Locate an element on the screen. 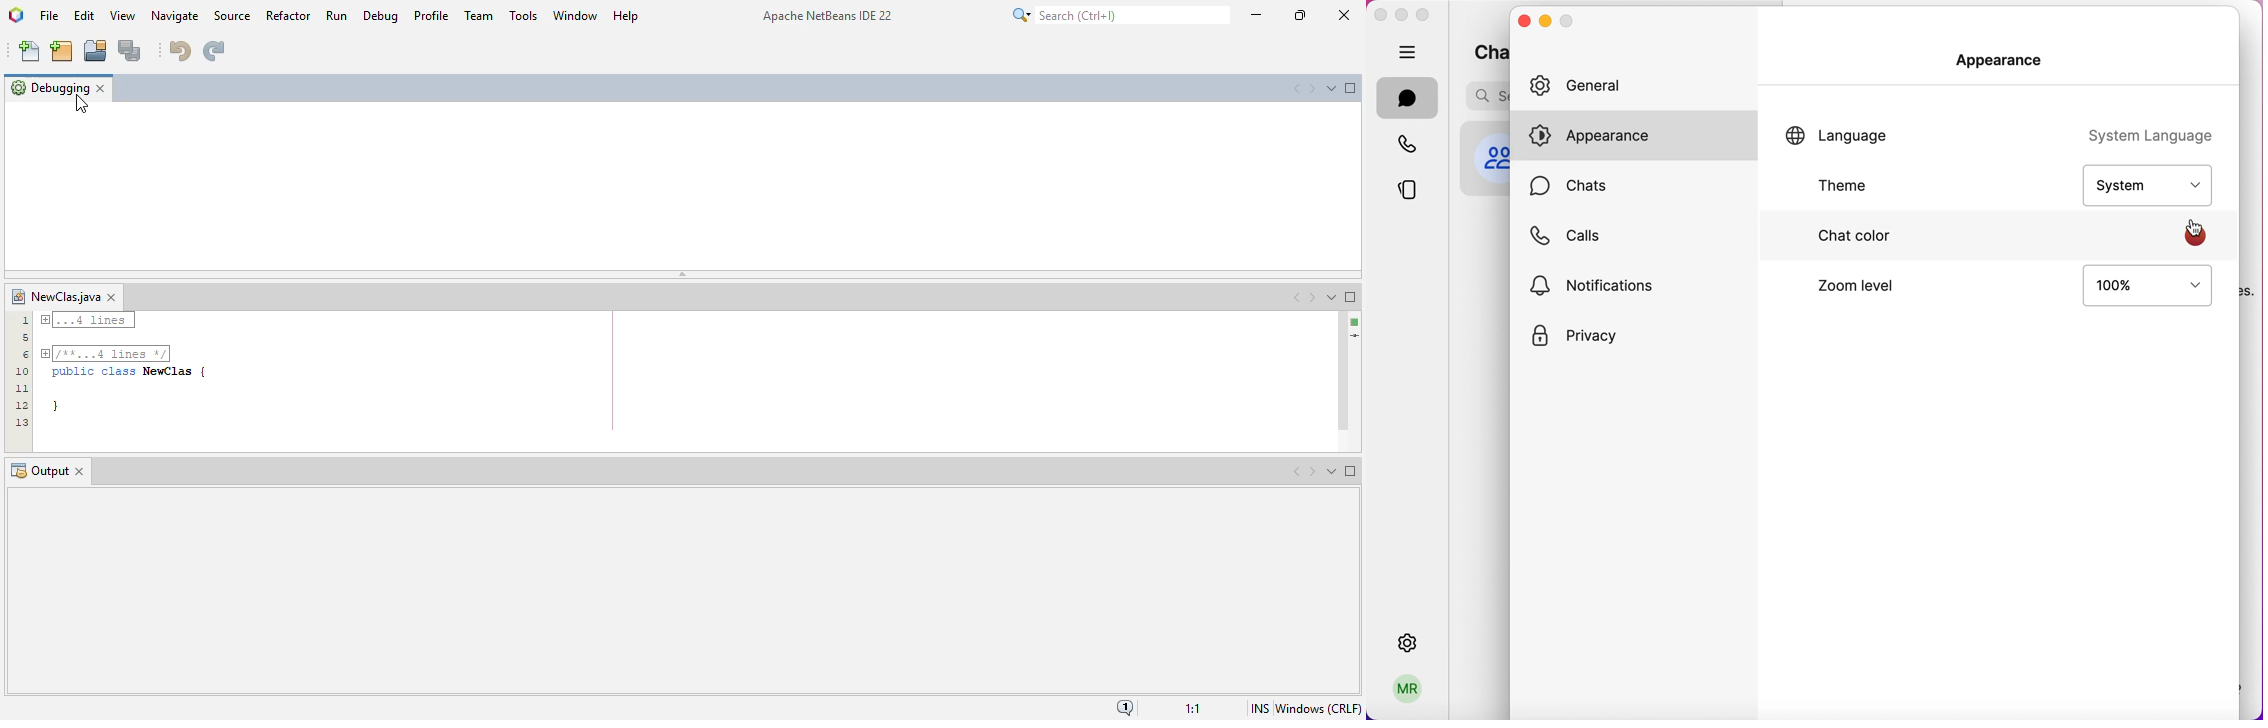 The height and width of the screenshot is (728, 2268). scroll documents left is located at coordinates (1296, 88).